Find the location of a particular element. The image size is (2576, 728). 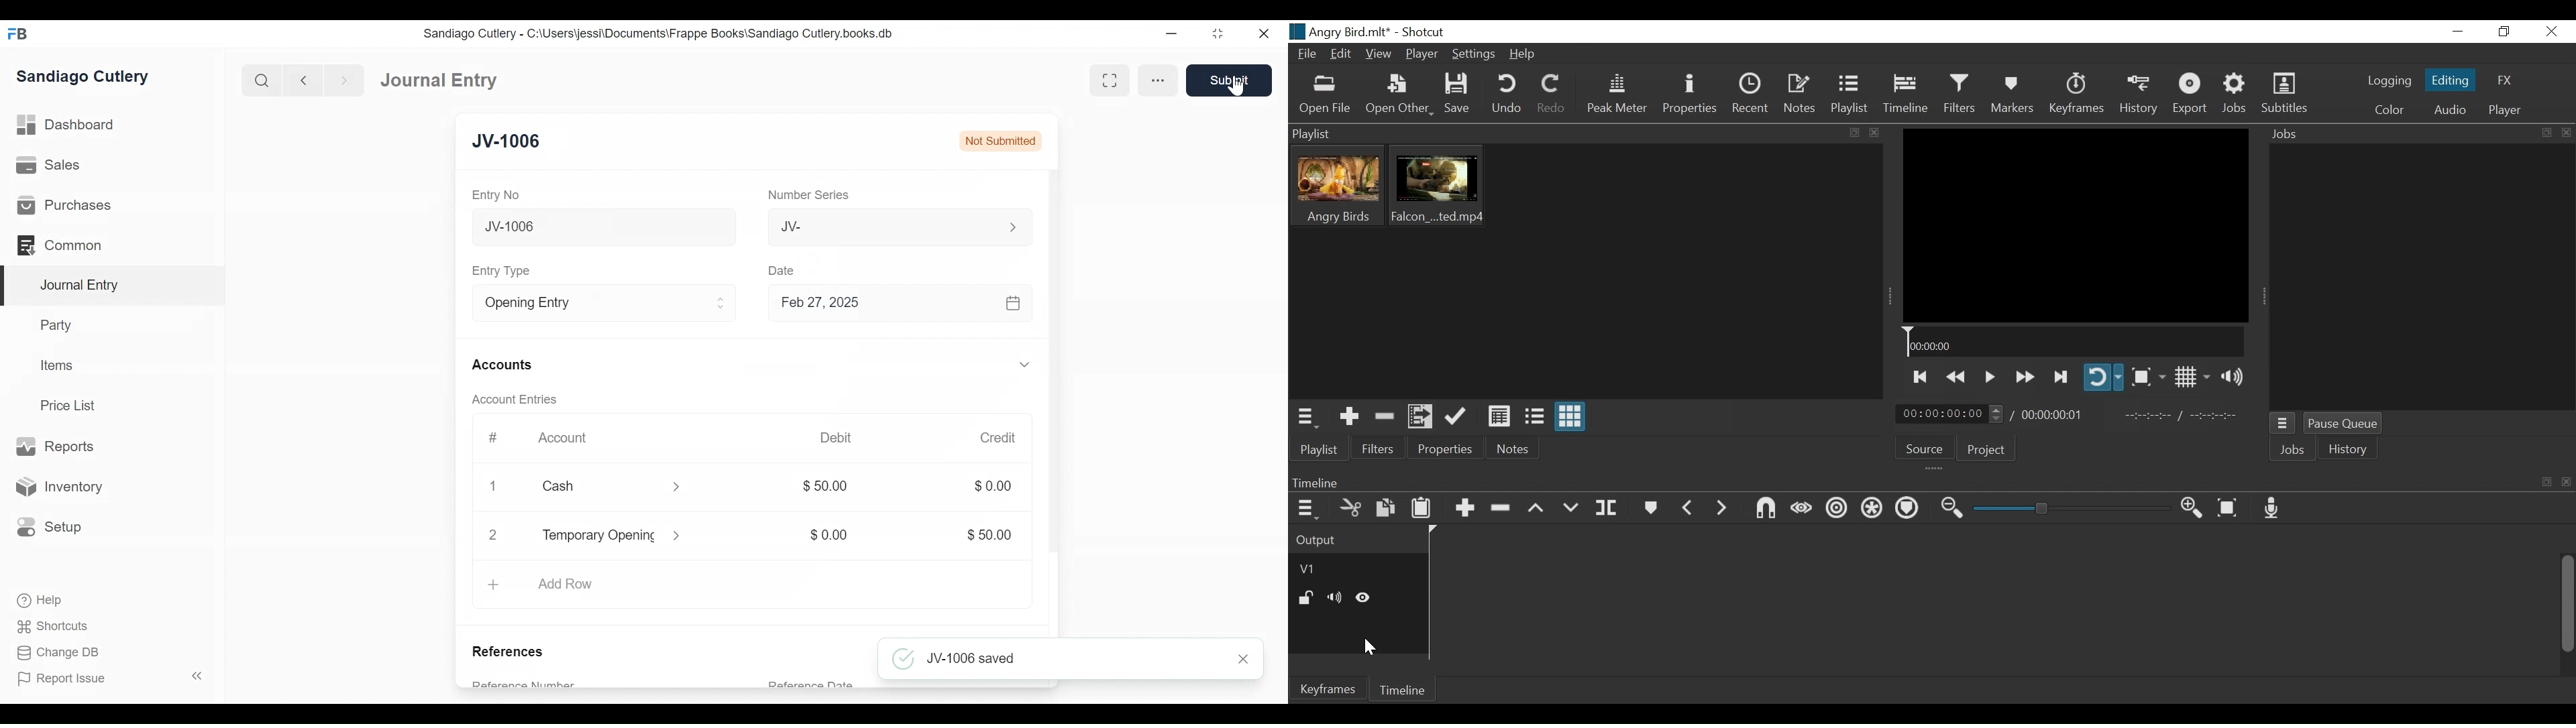

Items is located at coordinates (55, 365).